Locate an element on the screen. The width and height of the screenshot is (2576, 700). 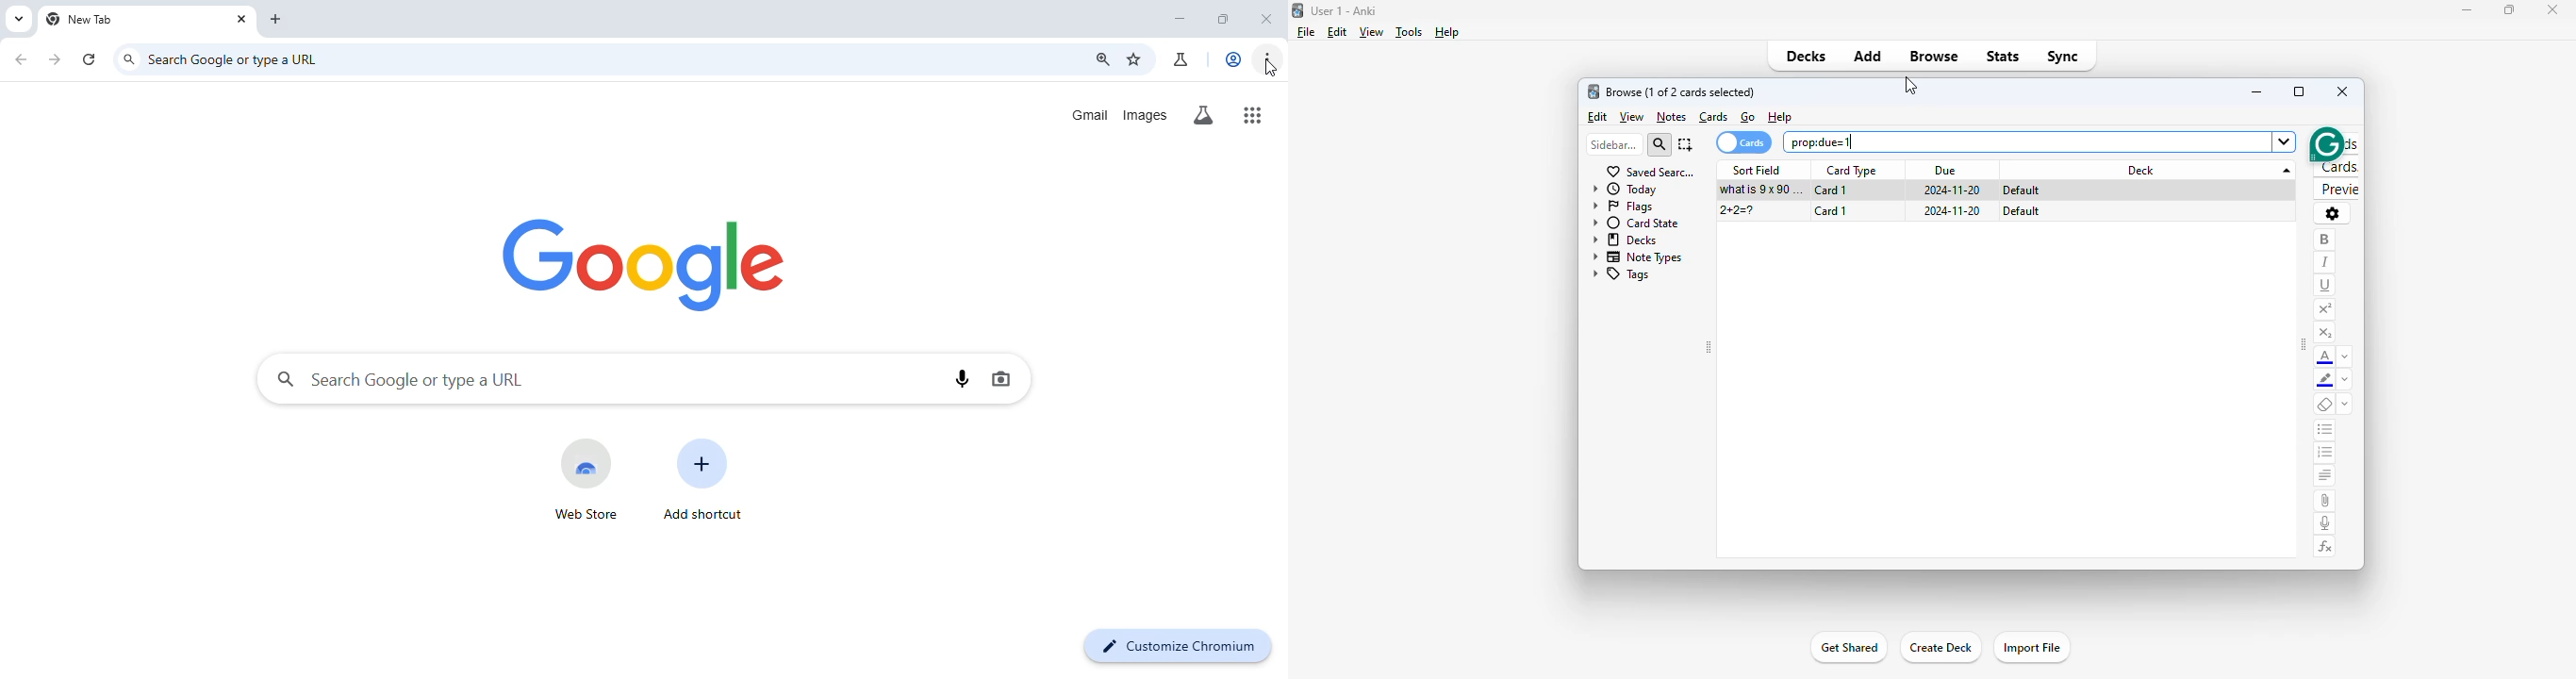
edit is located at coordinates (1598, 116).